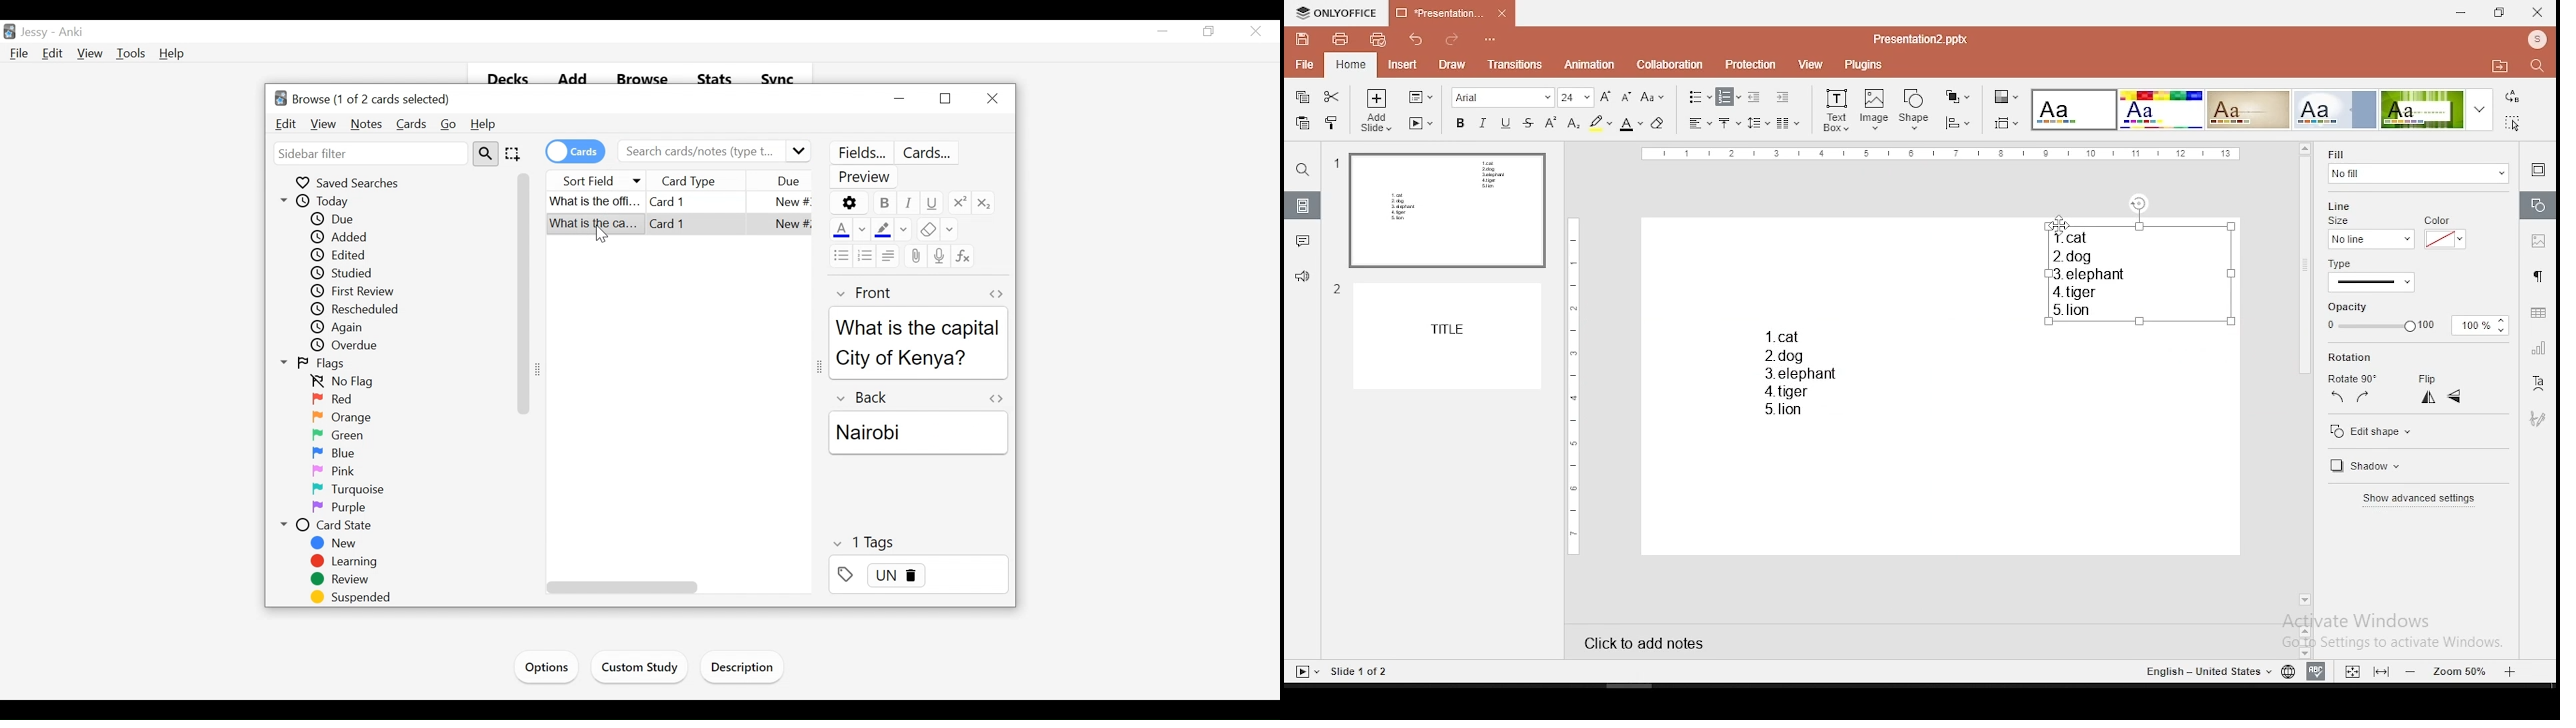 The height and width of the screenshot is (728, 2576). I want to click on Underline, so click(931, 203).